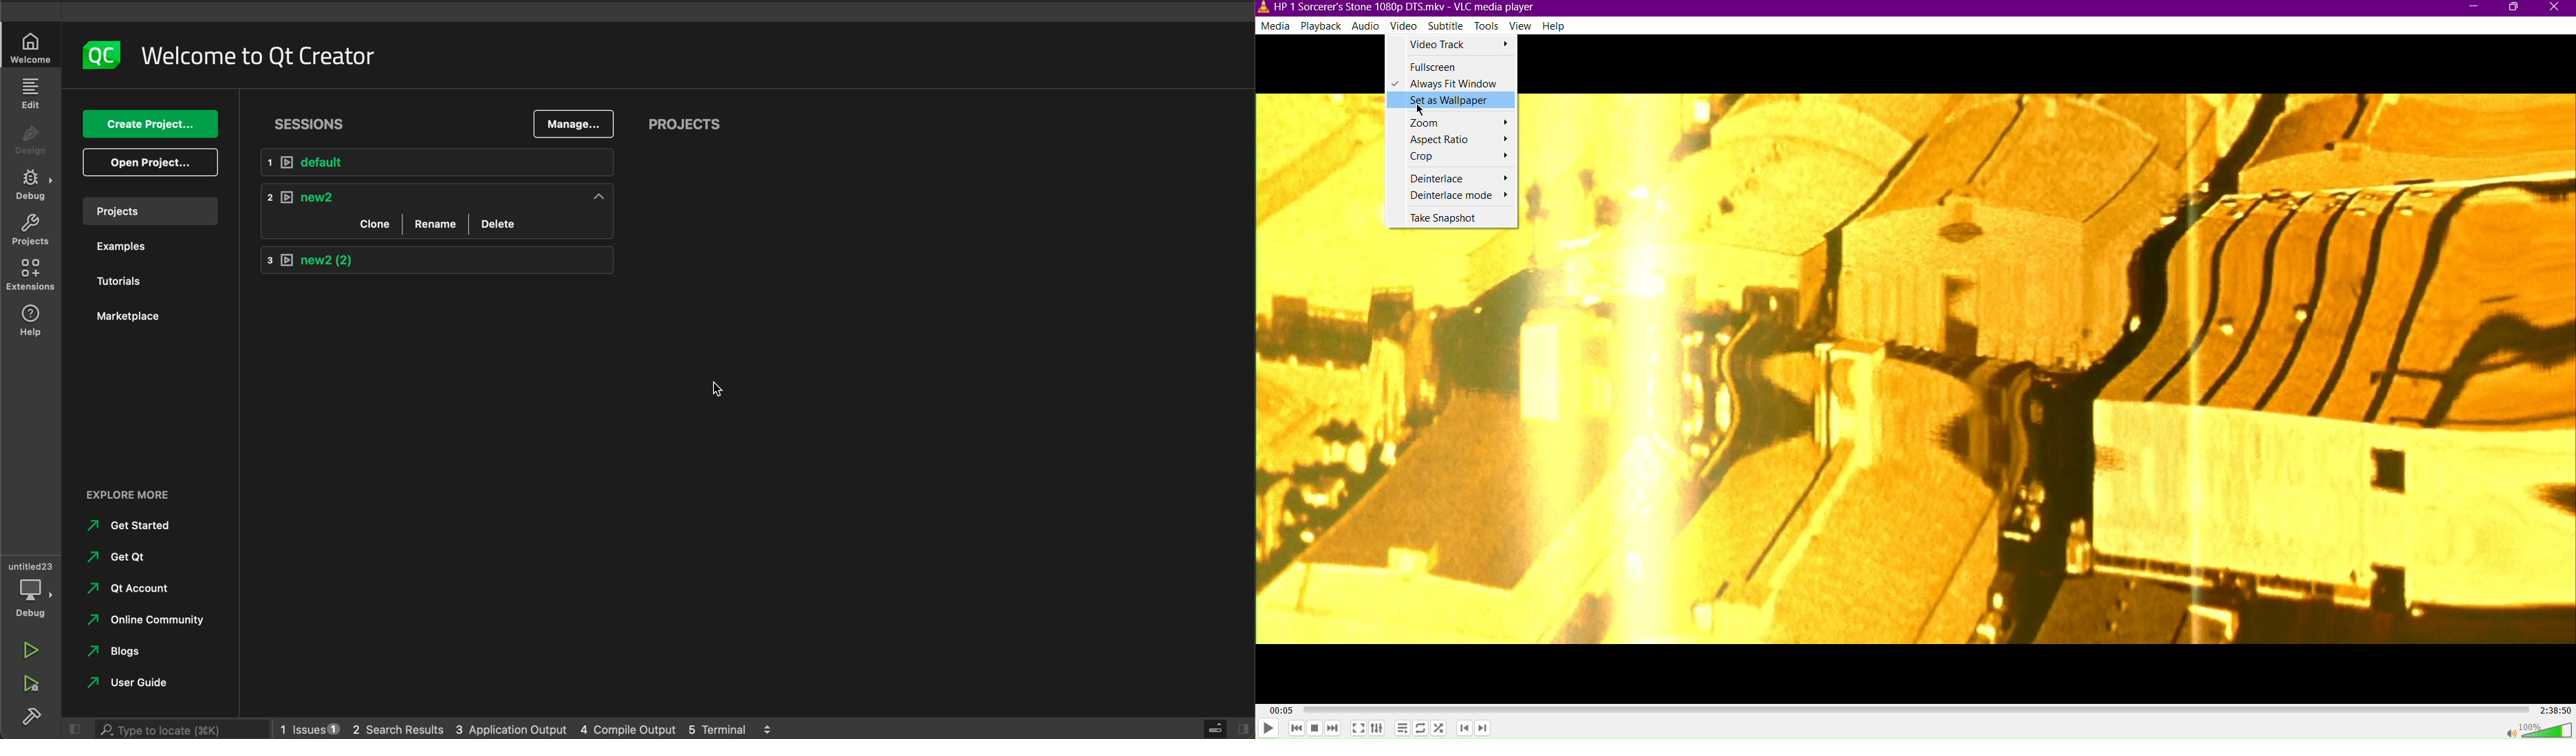 The width and height of the screenshot is (2576, 756). Describe the element at coordinates (1455, 47) in the screenshot. I see `Video Track` at that location.